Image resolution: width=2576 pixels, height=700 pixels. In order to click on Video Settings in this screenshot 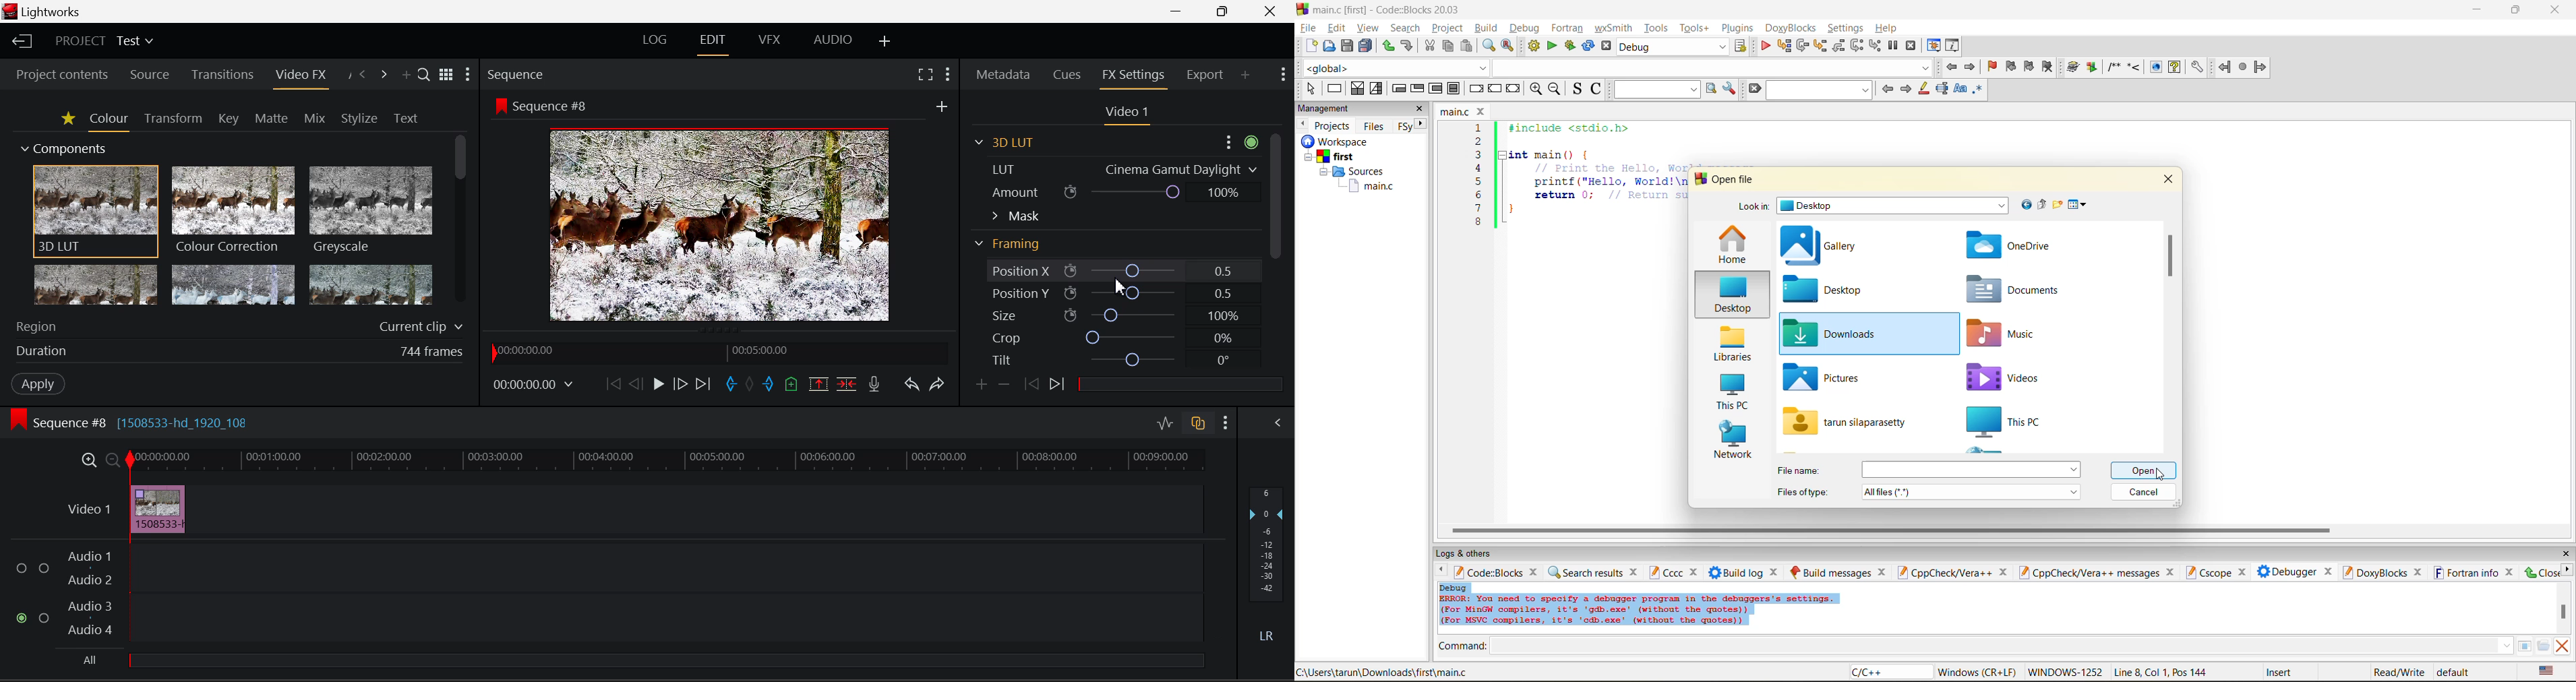, I will do `click(1130, 115)`.